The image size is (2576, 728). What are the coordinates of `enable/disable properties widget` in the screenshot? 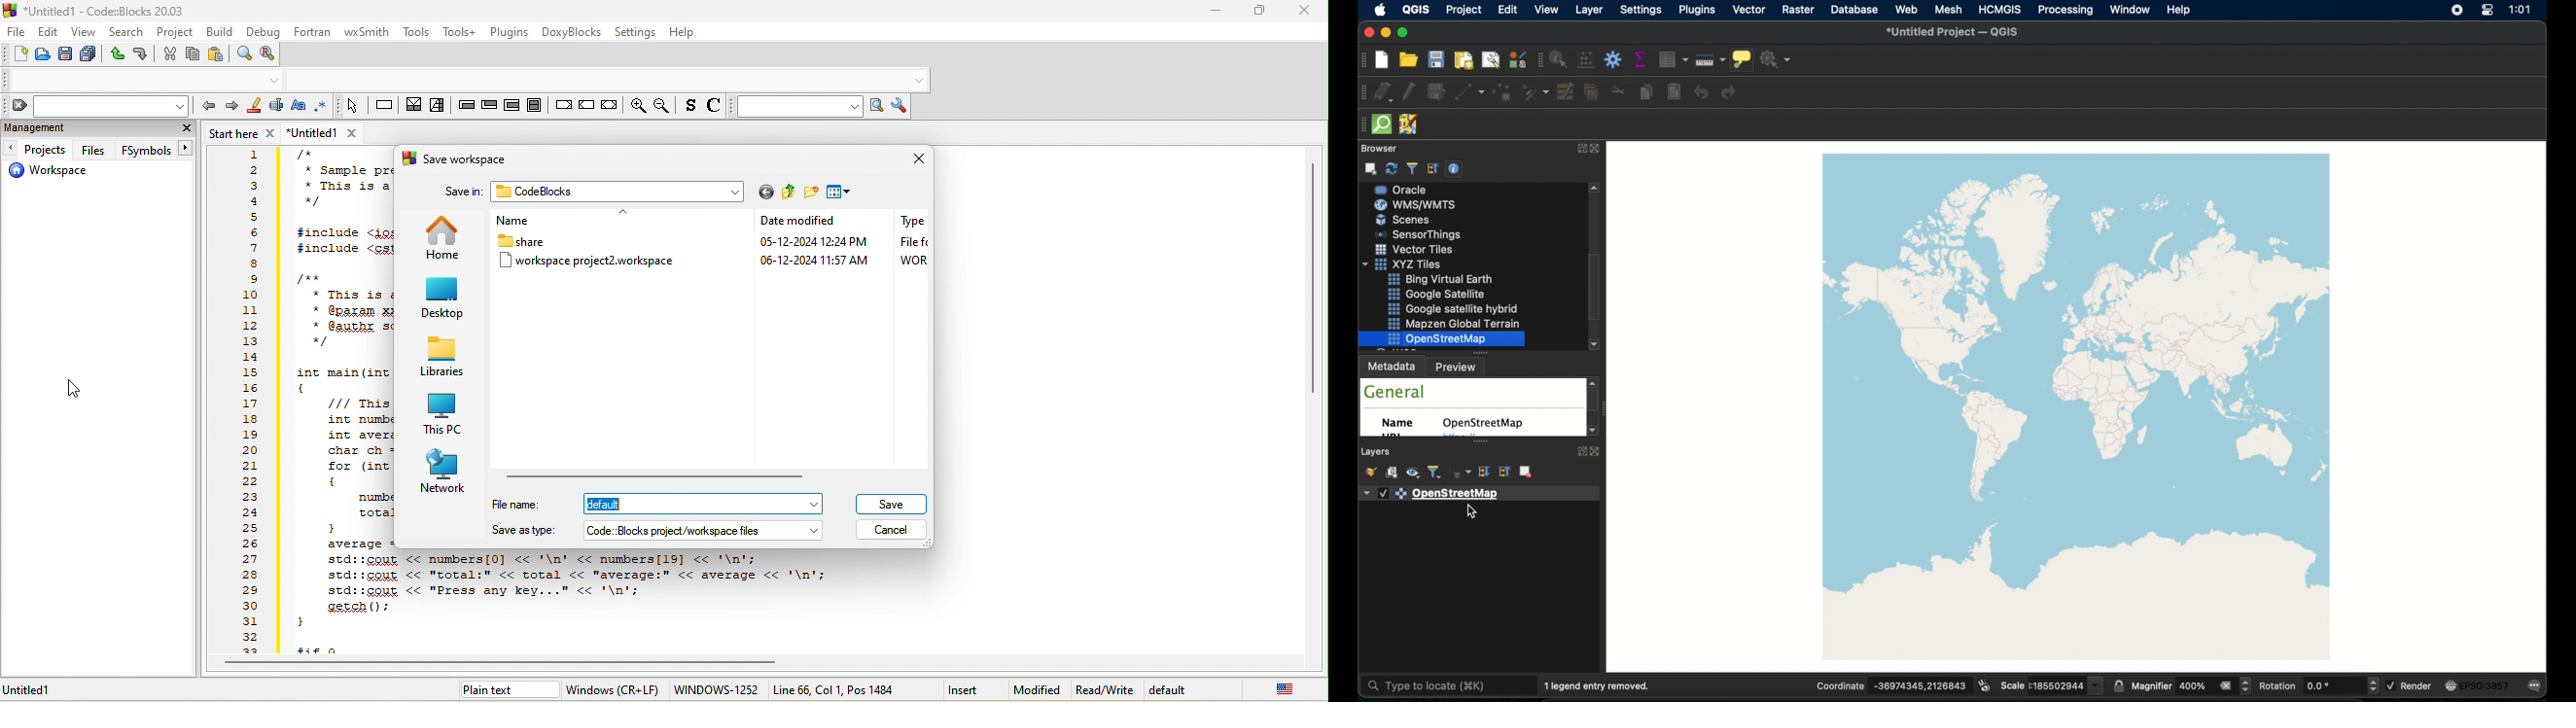 It's located at (1454, 168).